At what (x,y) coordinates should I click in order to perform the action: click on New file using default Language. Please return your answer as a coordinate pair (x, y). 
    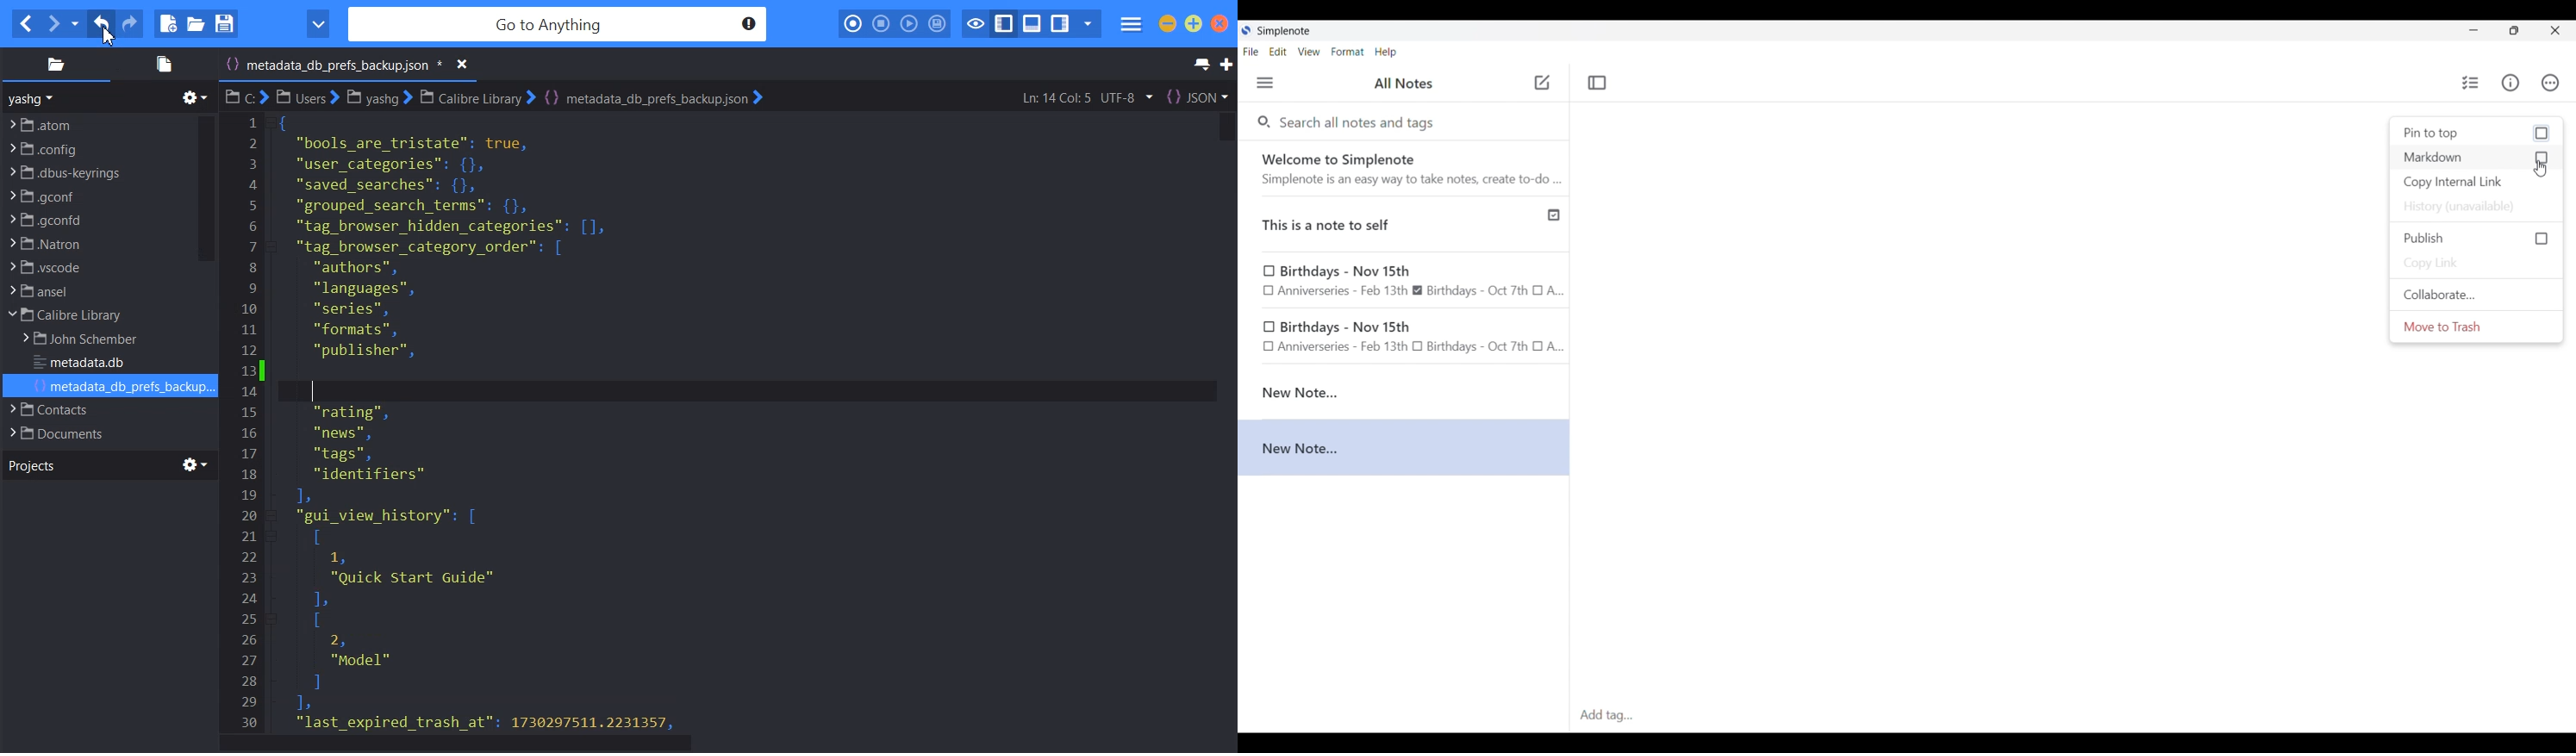
    Looking at the image, I should click on (168, 24).